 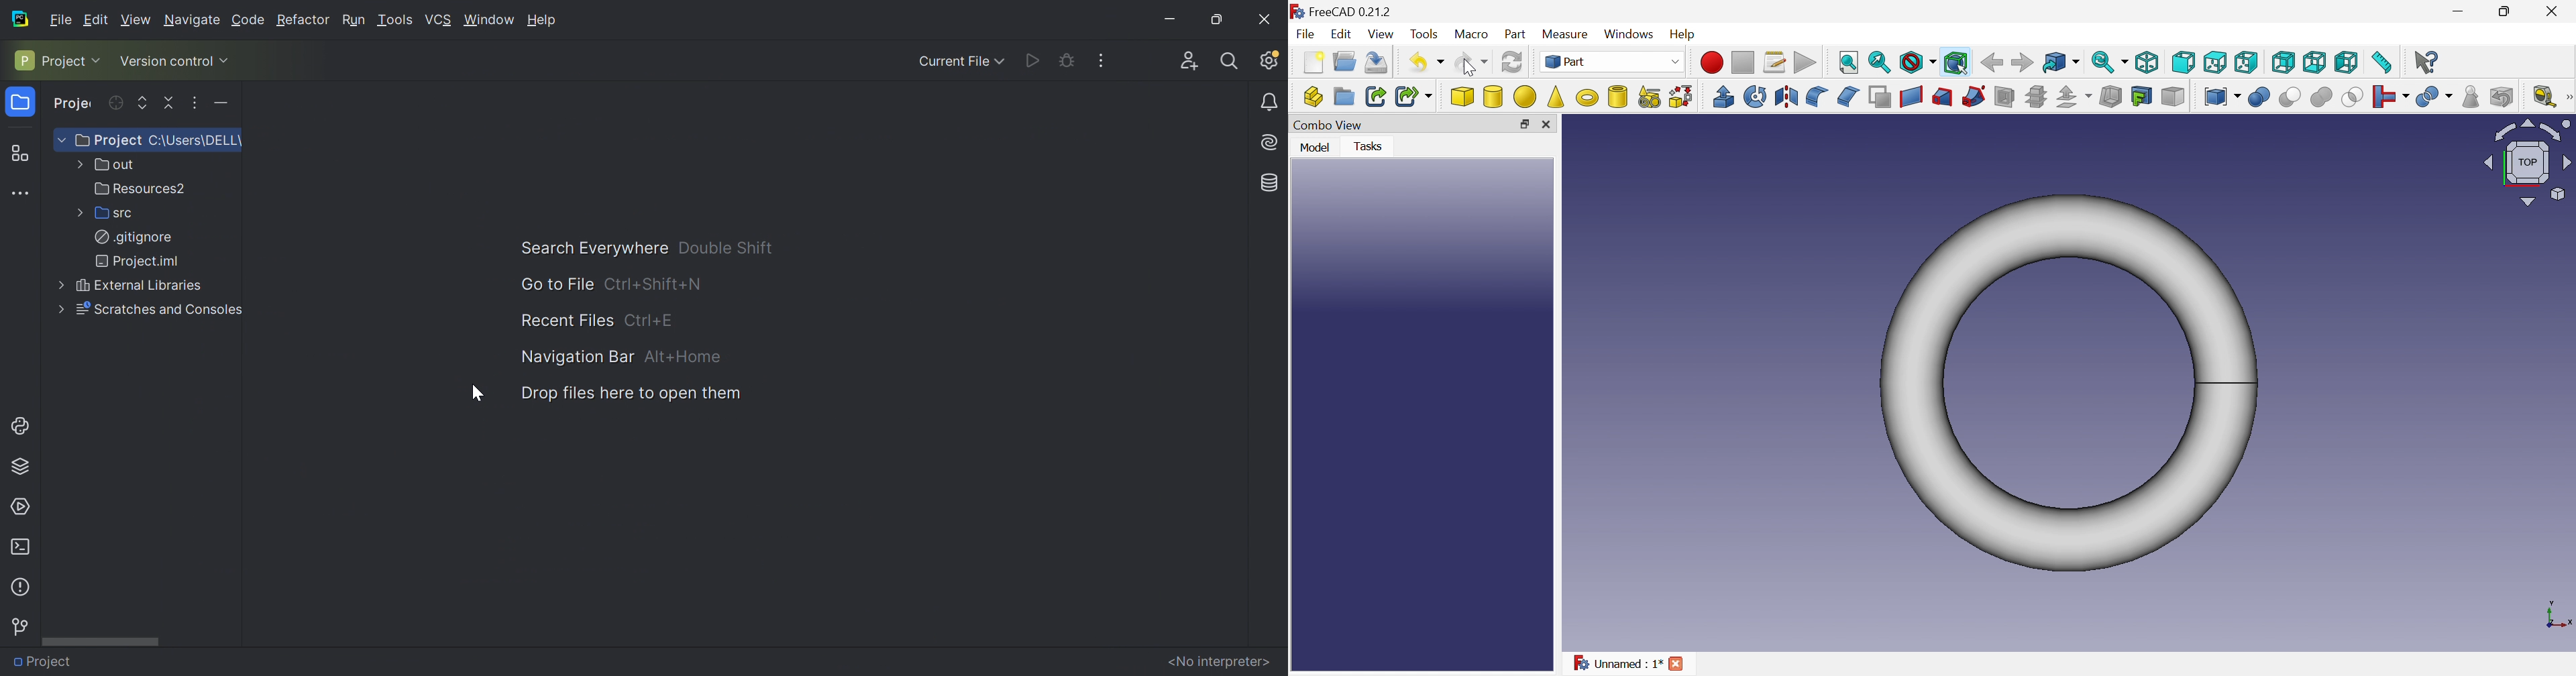 I want to click on Combo View, so click(x=1331, y=124).